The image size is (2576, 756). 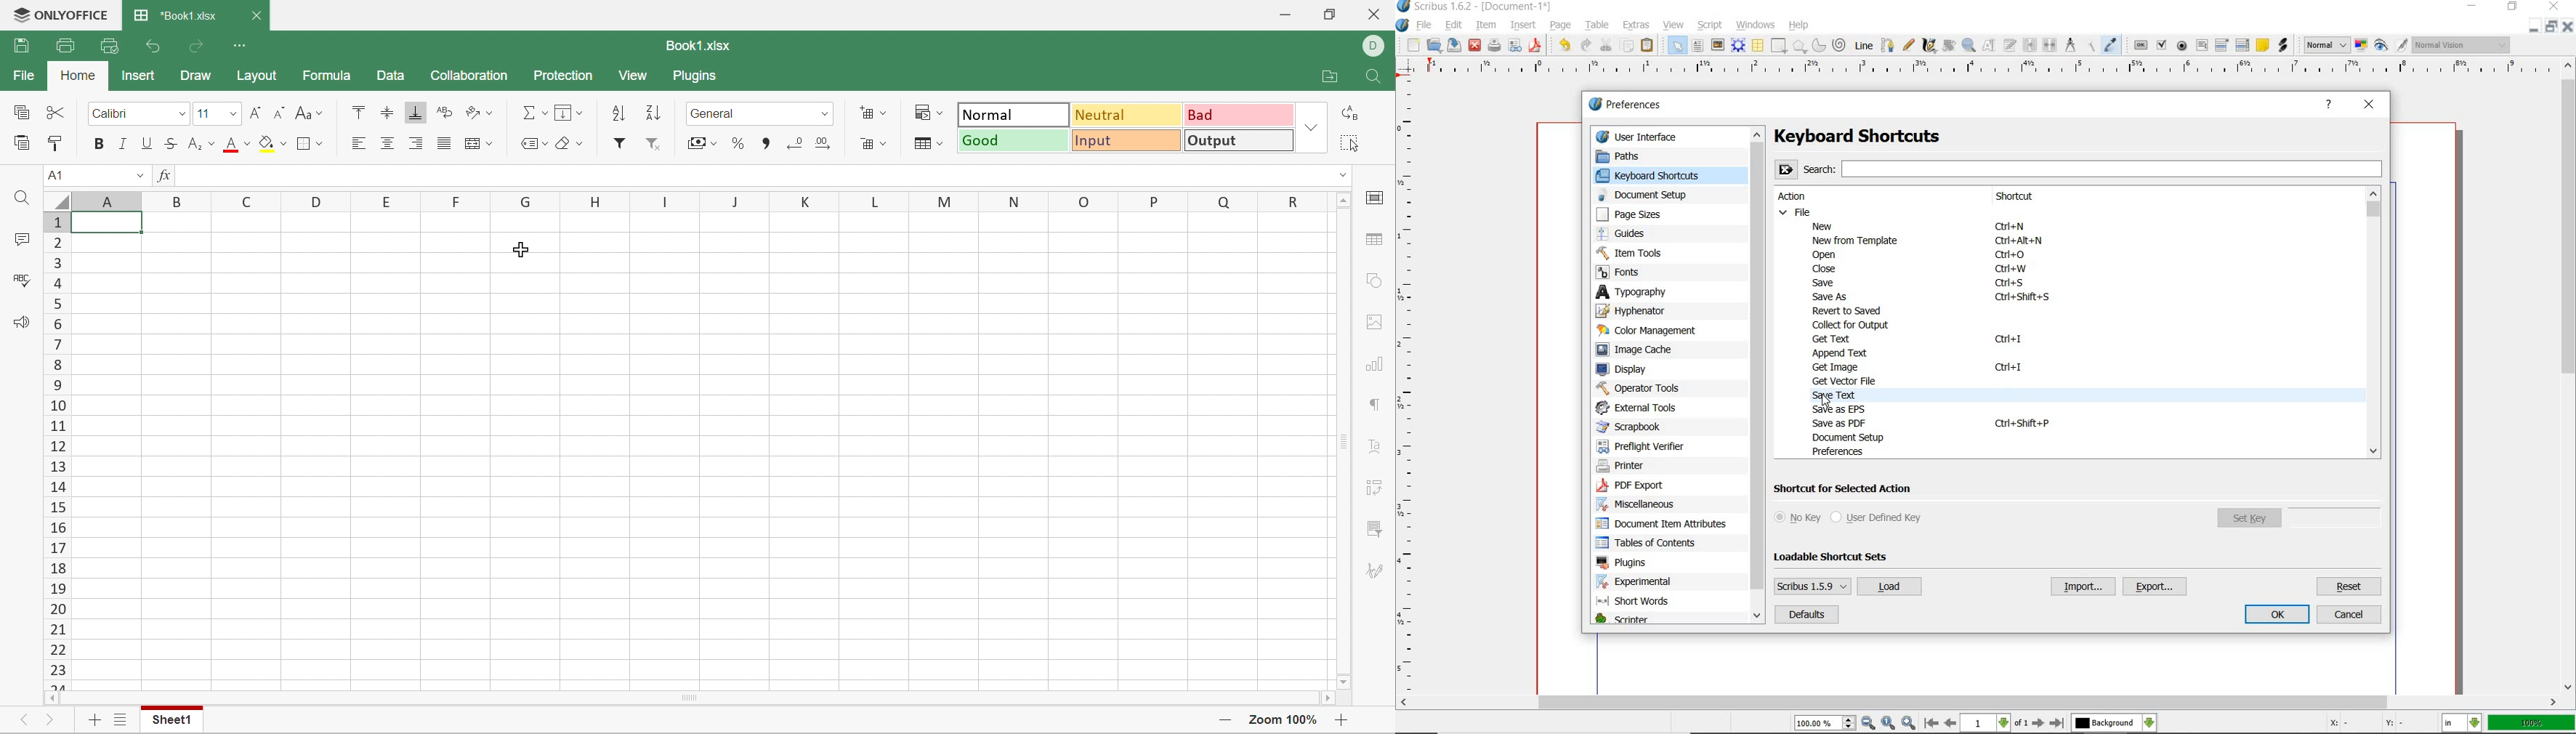 I want to click on close, so click(x=2370, y=106).